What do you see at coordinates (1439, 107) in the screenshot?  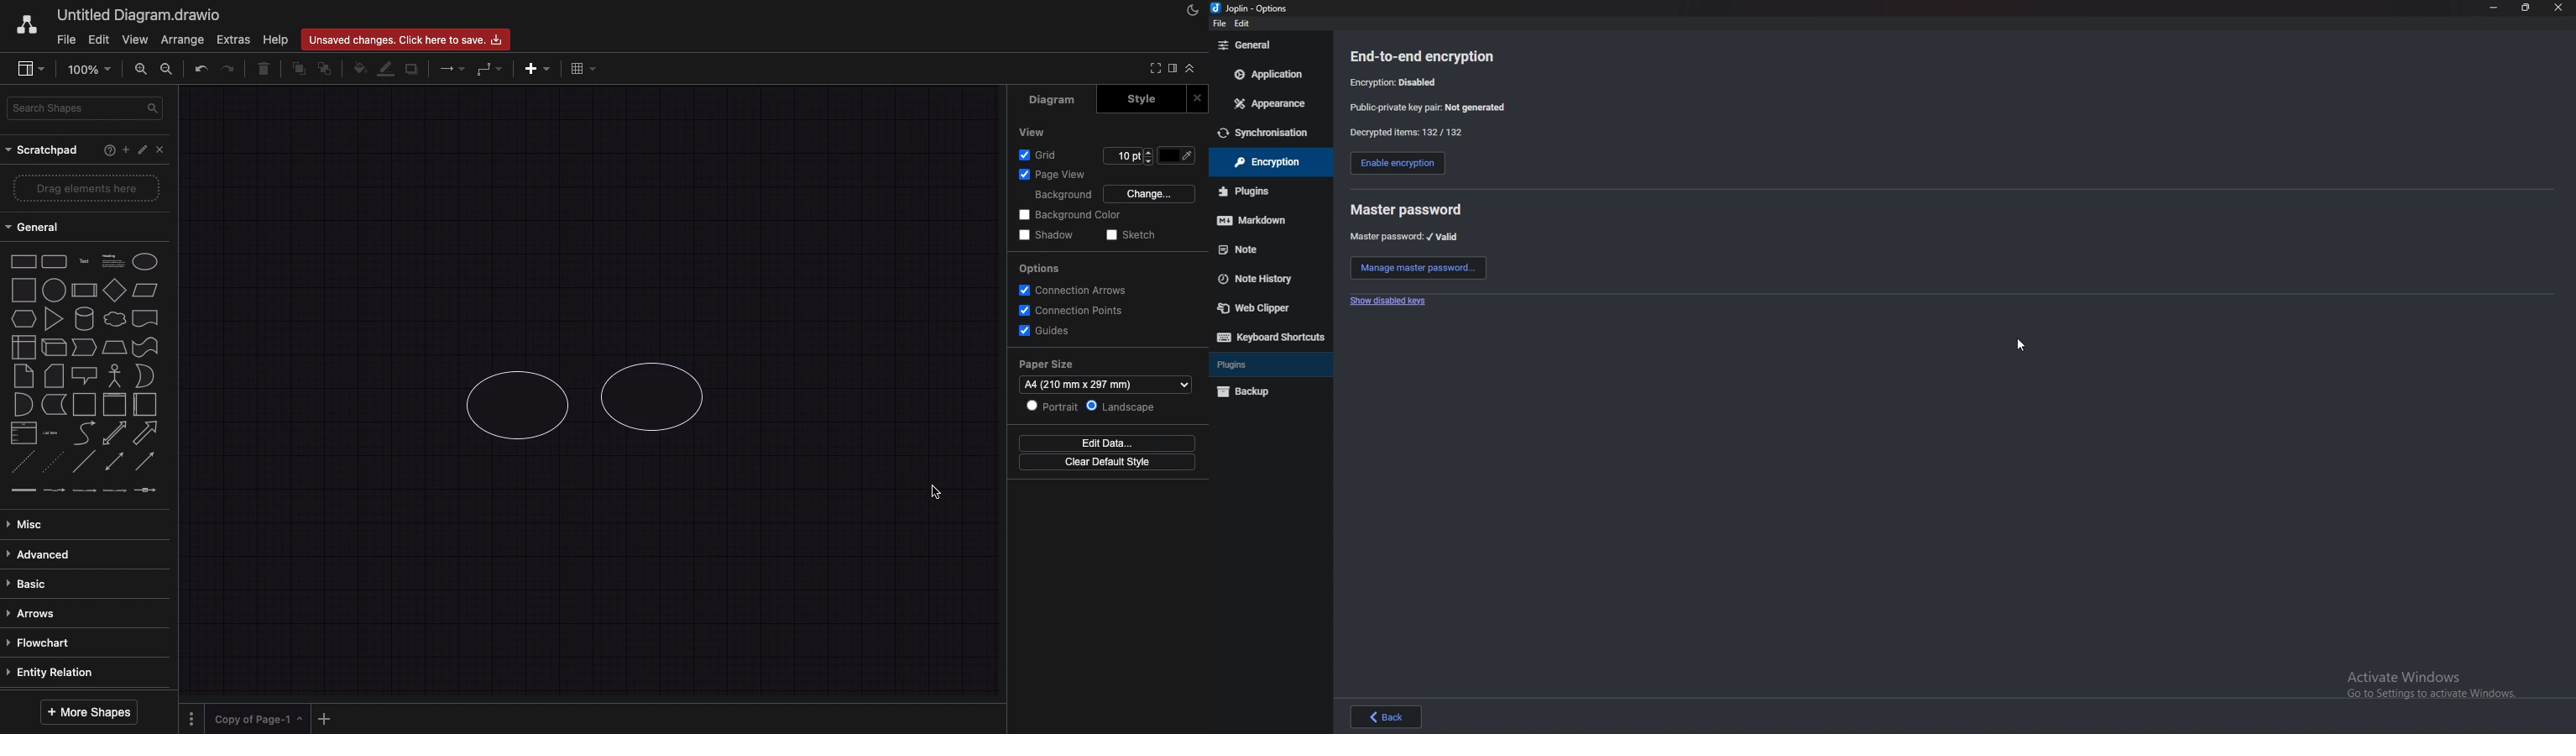 I see `public private key pair` at bounding box center [1439, 107].